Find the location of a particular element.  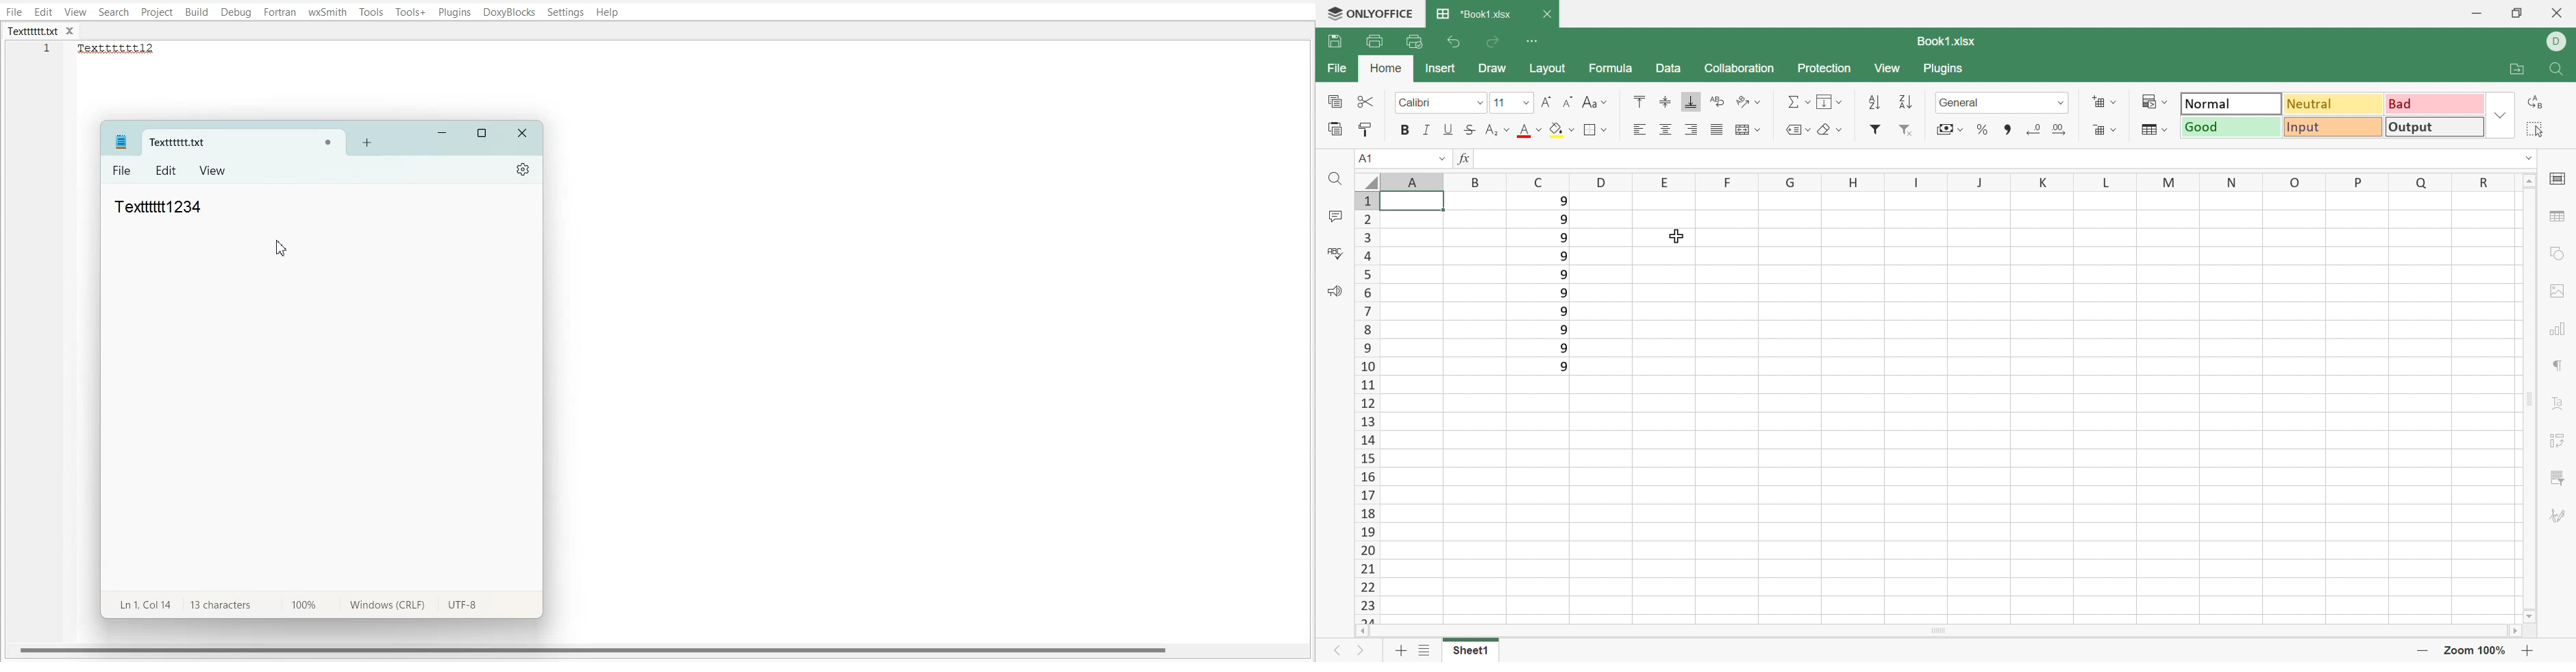

Formula is located at coordinates (1614, 72).